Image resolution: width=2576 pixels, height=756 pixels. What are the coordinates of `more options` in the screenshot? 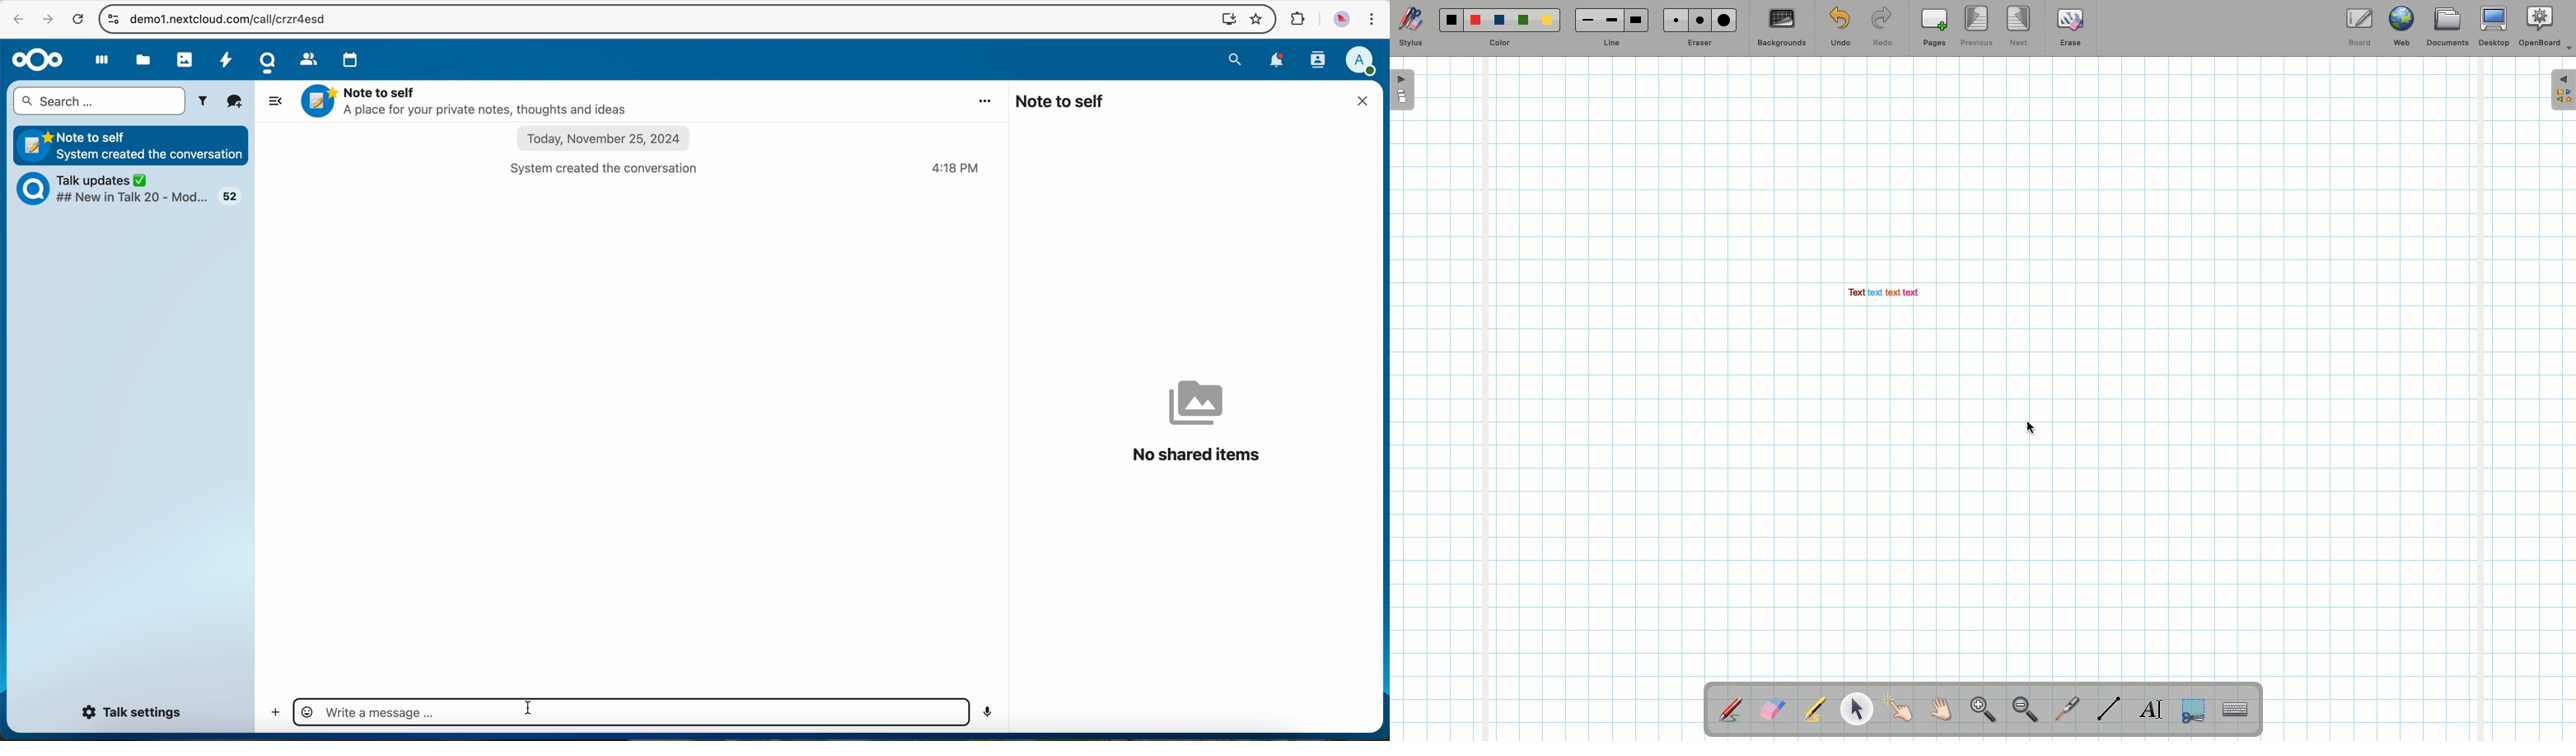 It's located at (987, 100).